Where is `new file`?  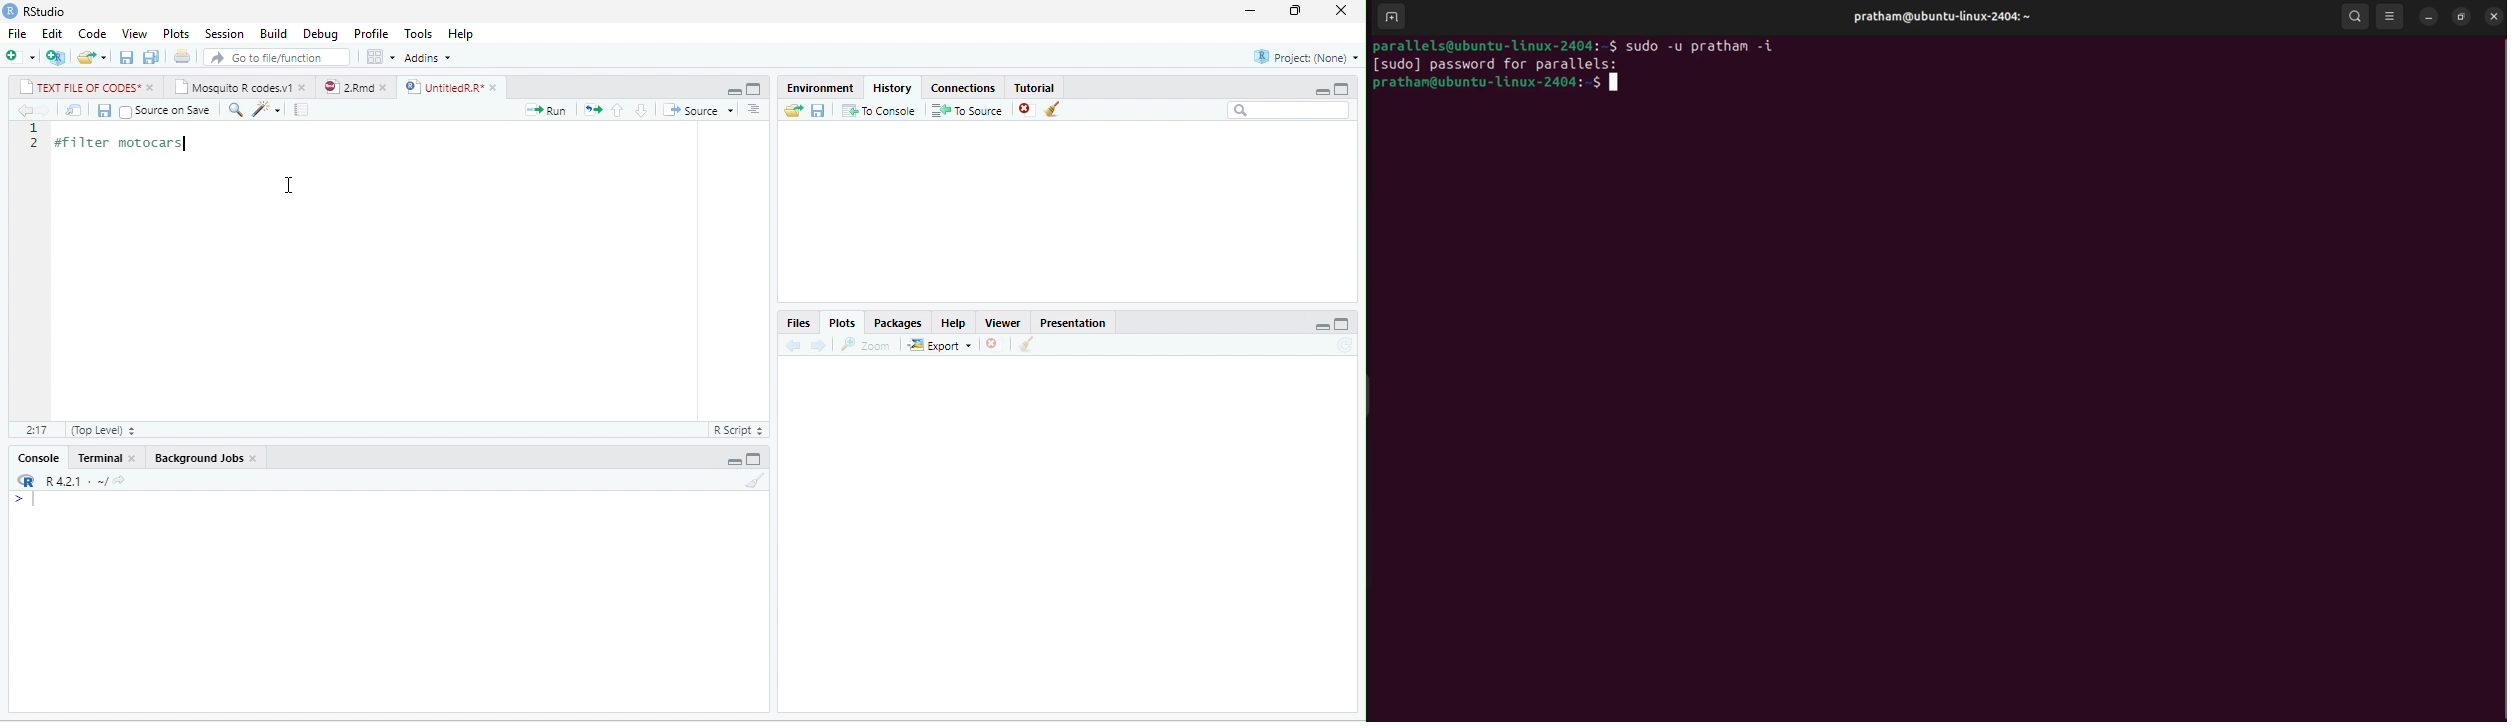 new file is located at coordinates (21, 56).